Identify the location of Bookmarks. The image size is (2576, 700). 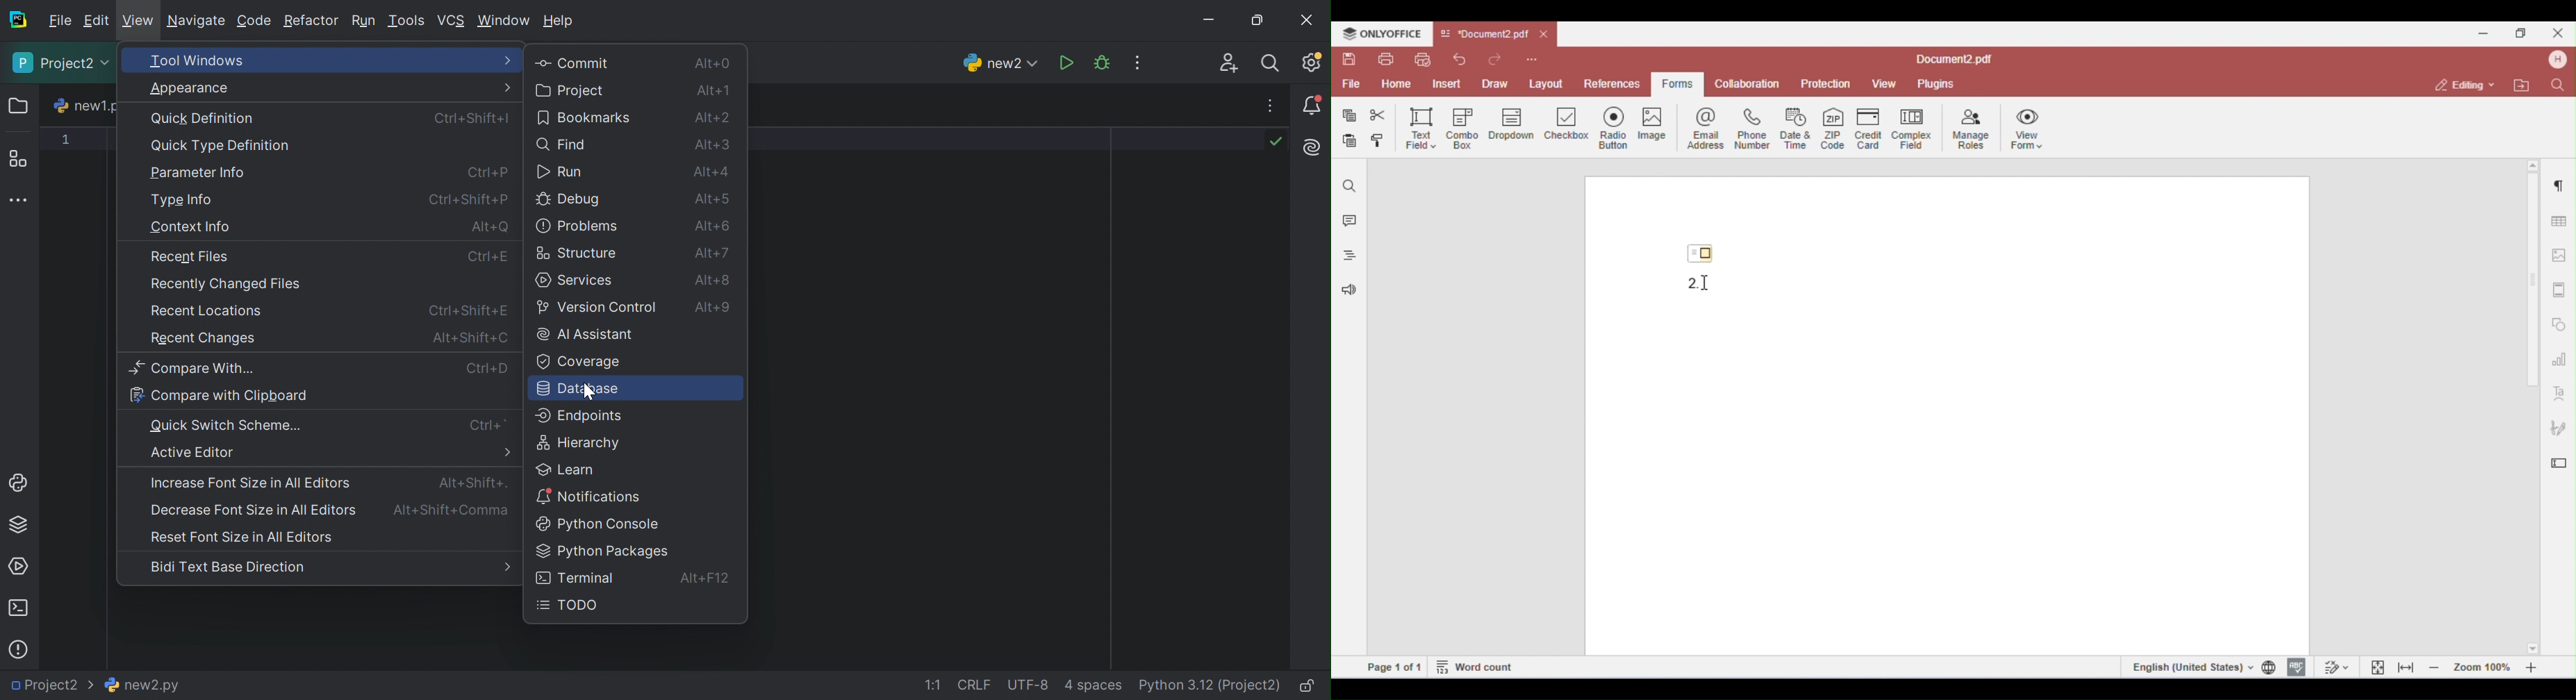
(586, 117).